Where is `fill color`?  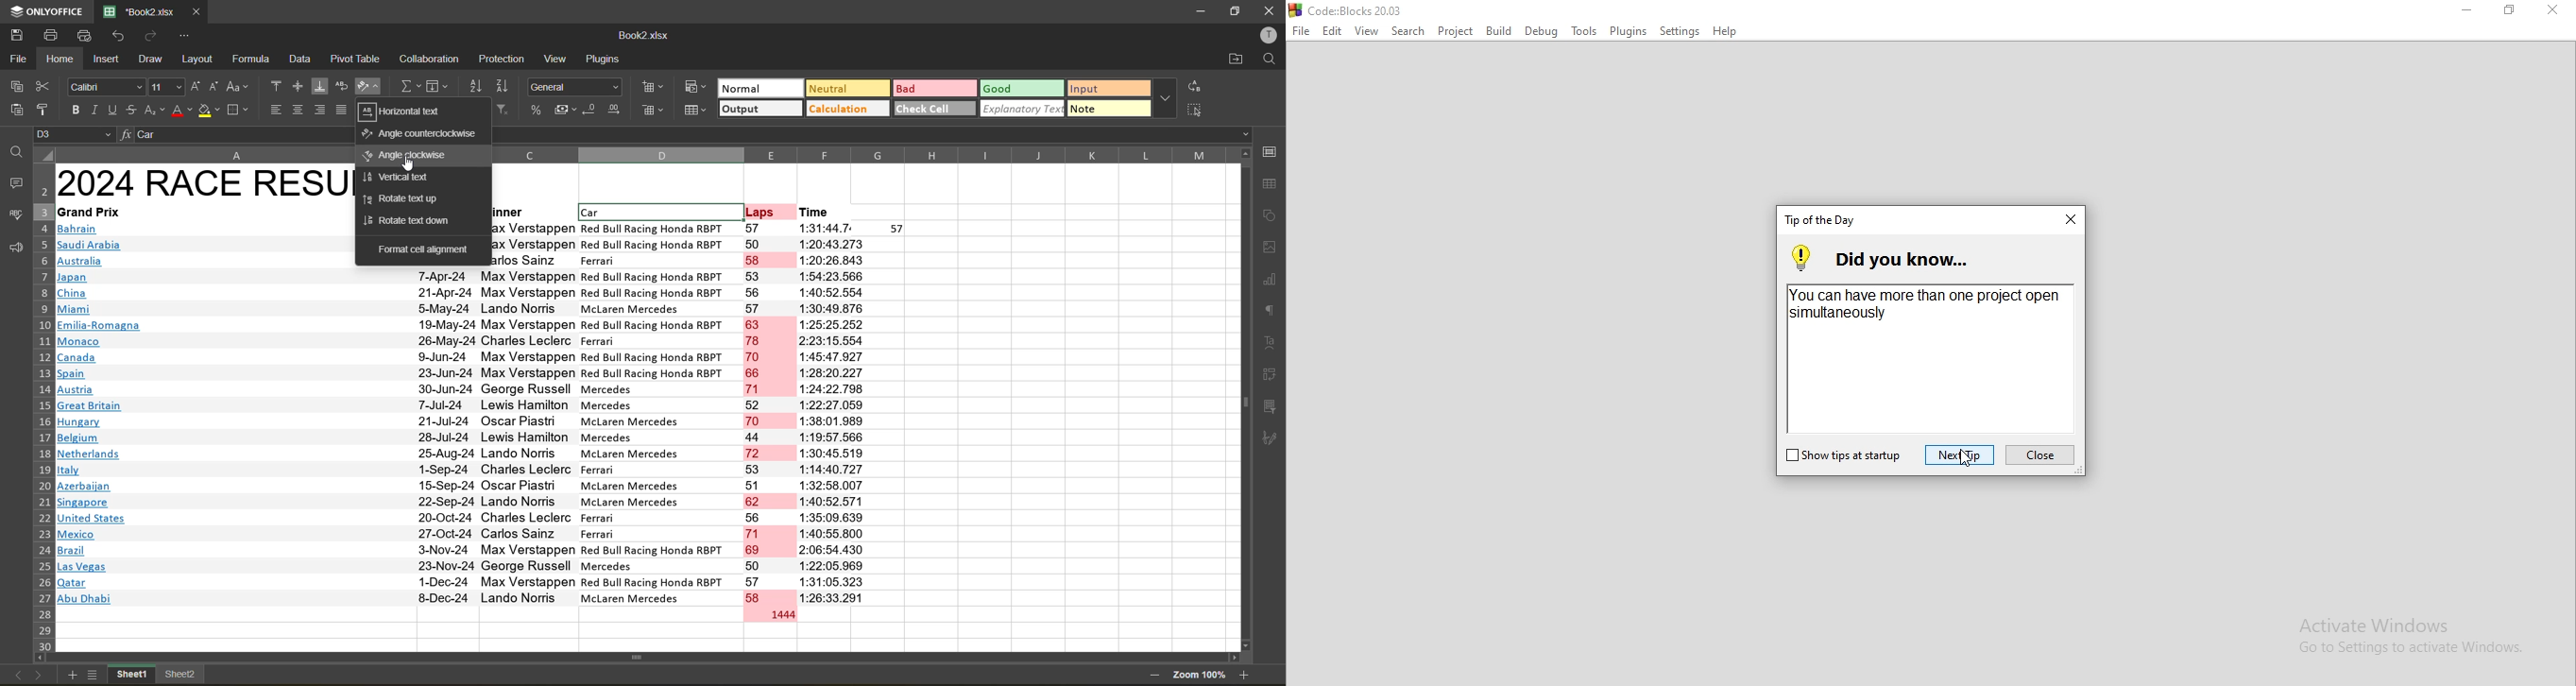 fill color is located at coordinates (209, 110).